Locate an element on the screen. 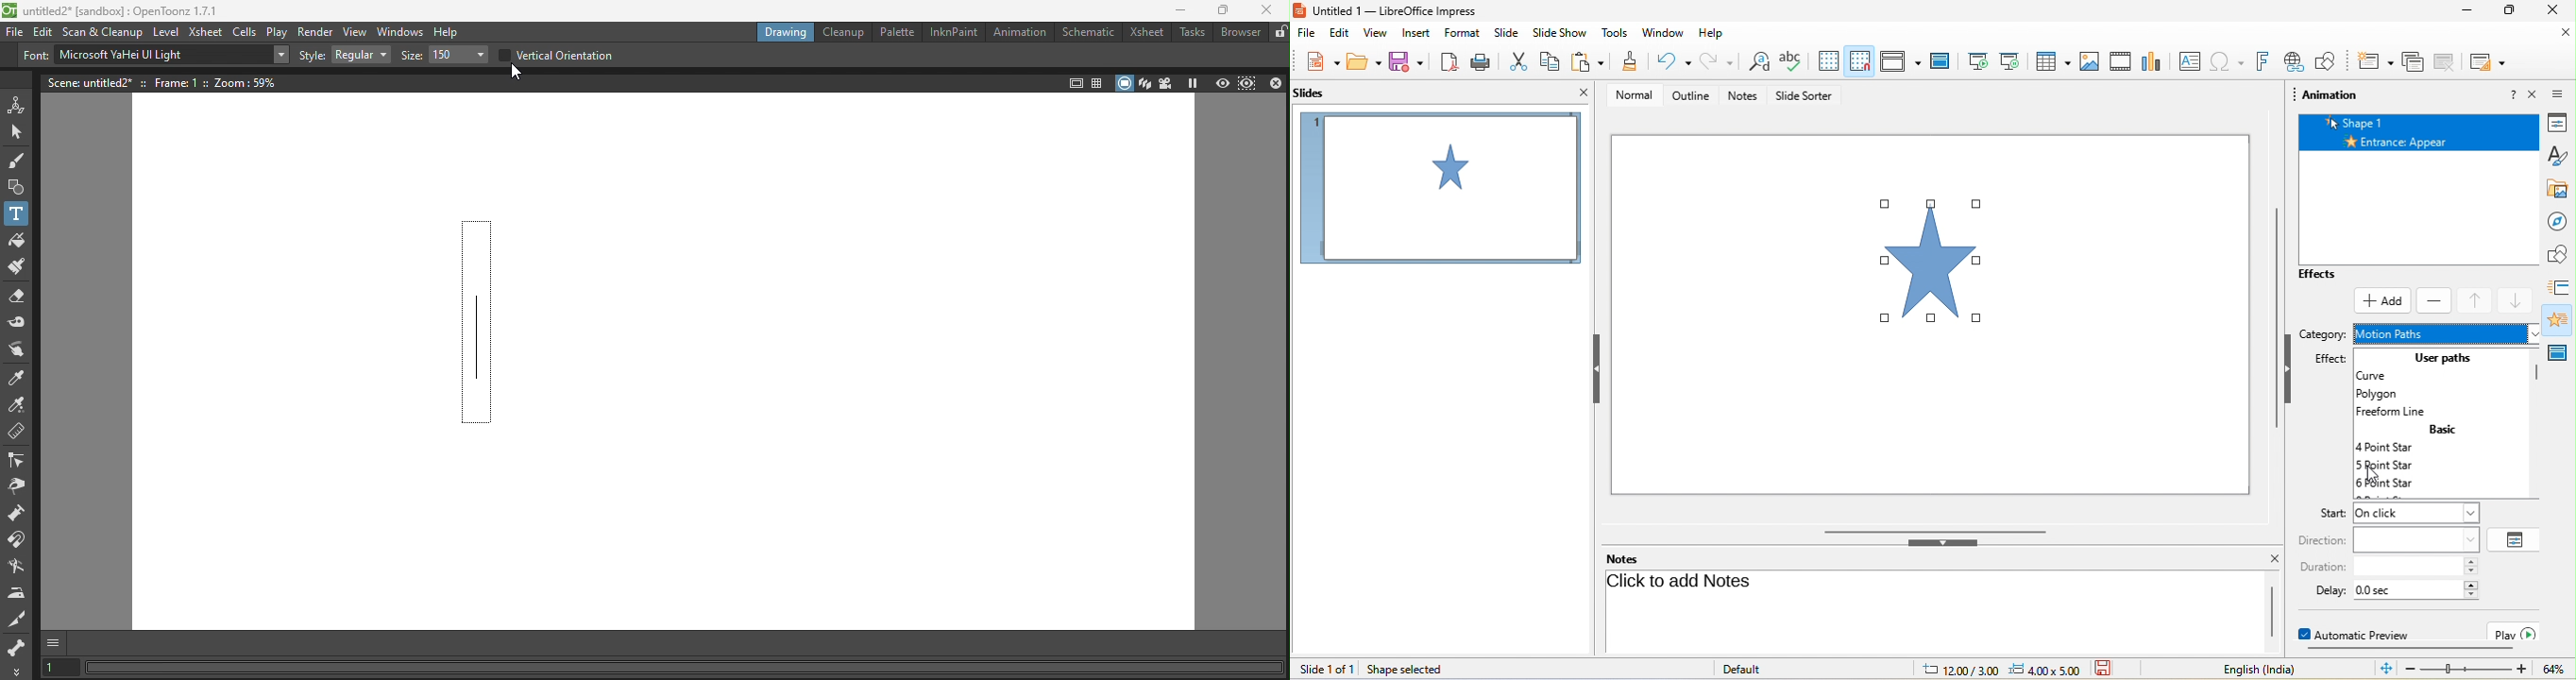 The image size is (2576, 700). polygon is located at coordinates (2386, 394).